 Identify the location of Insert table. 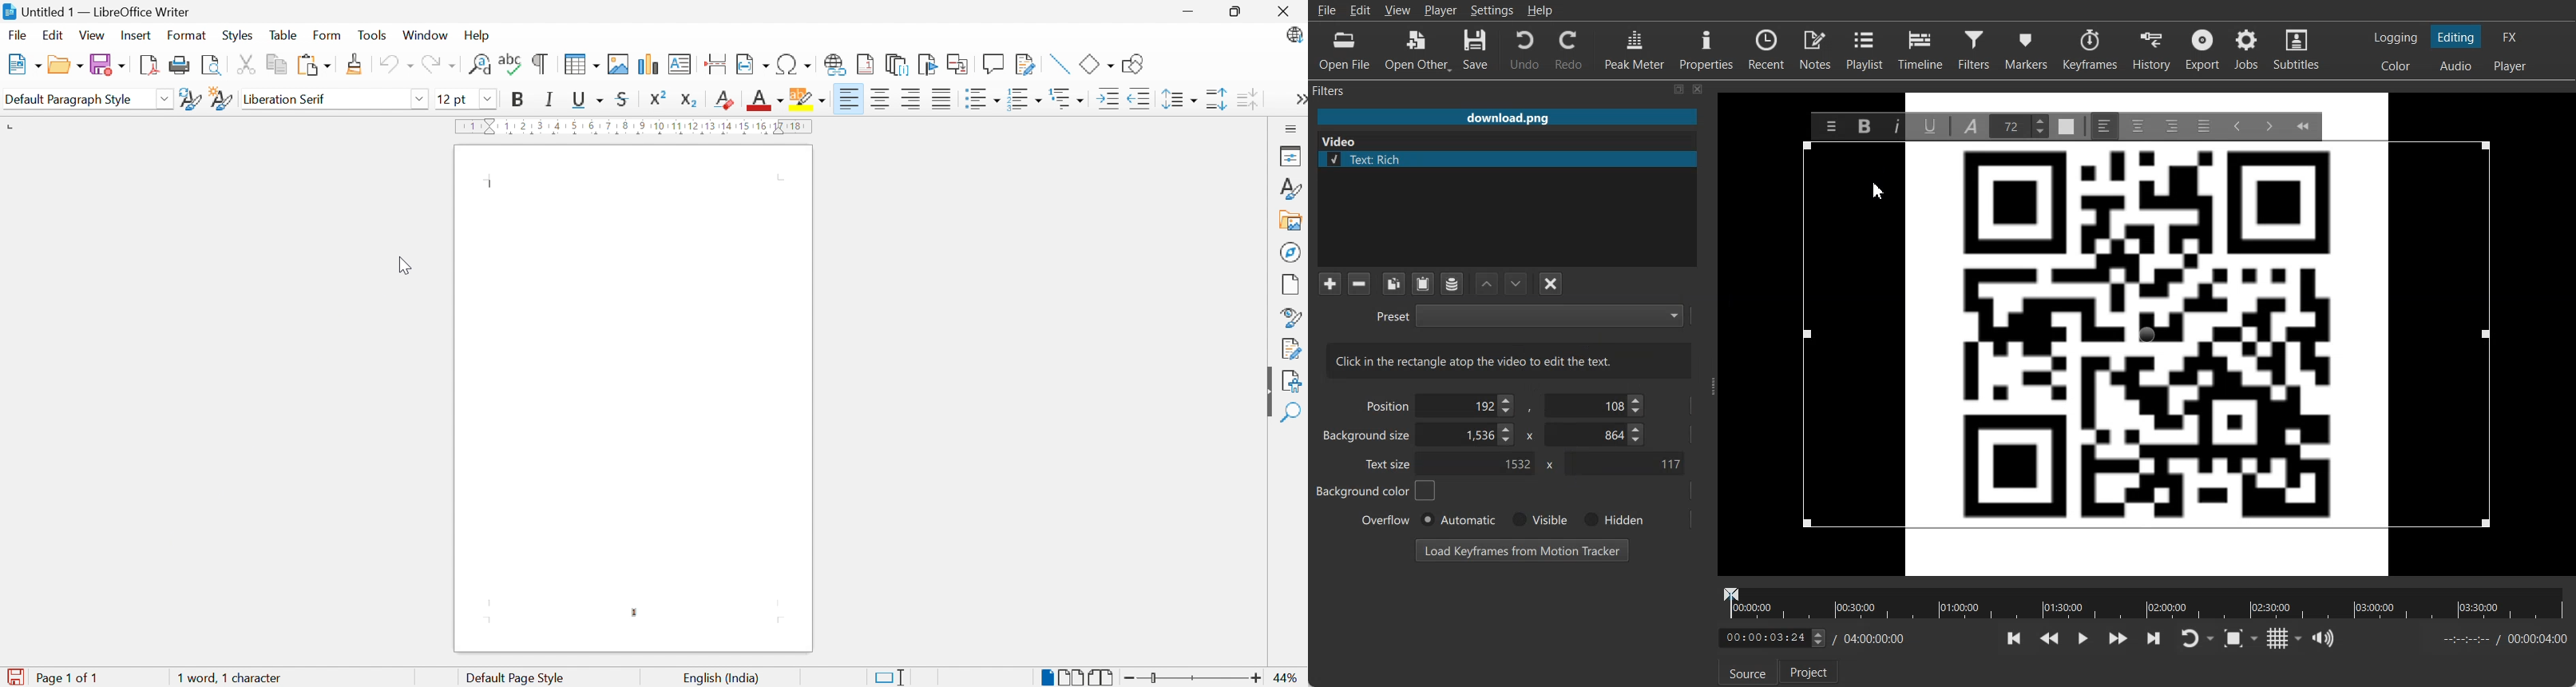
(579, 64).